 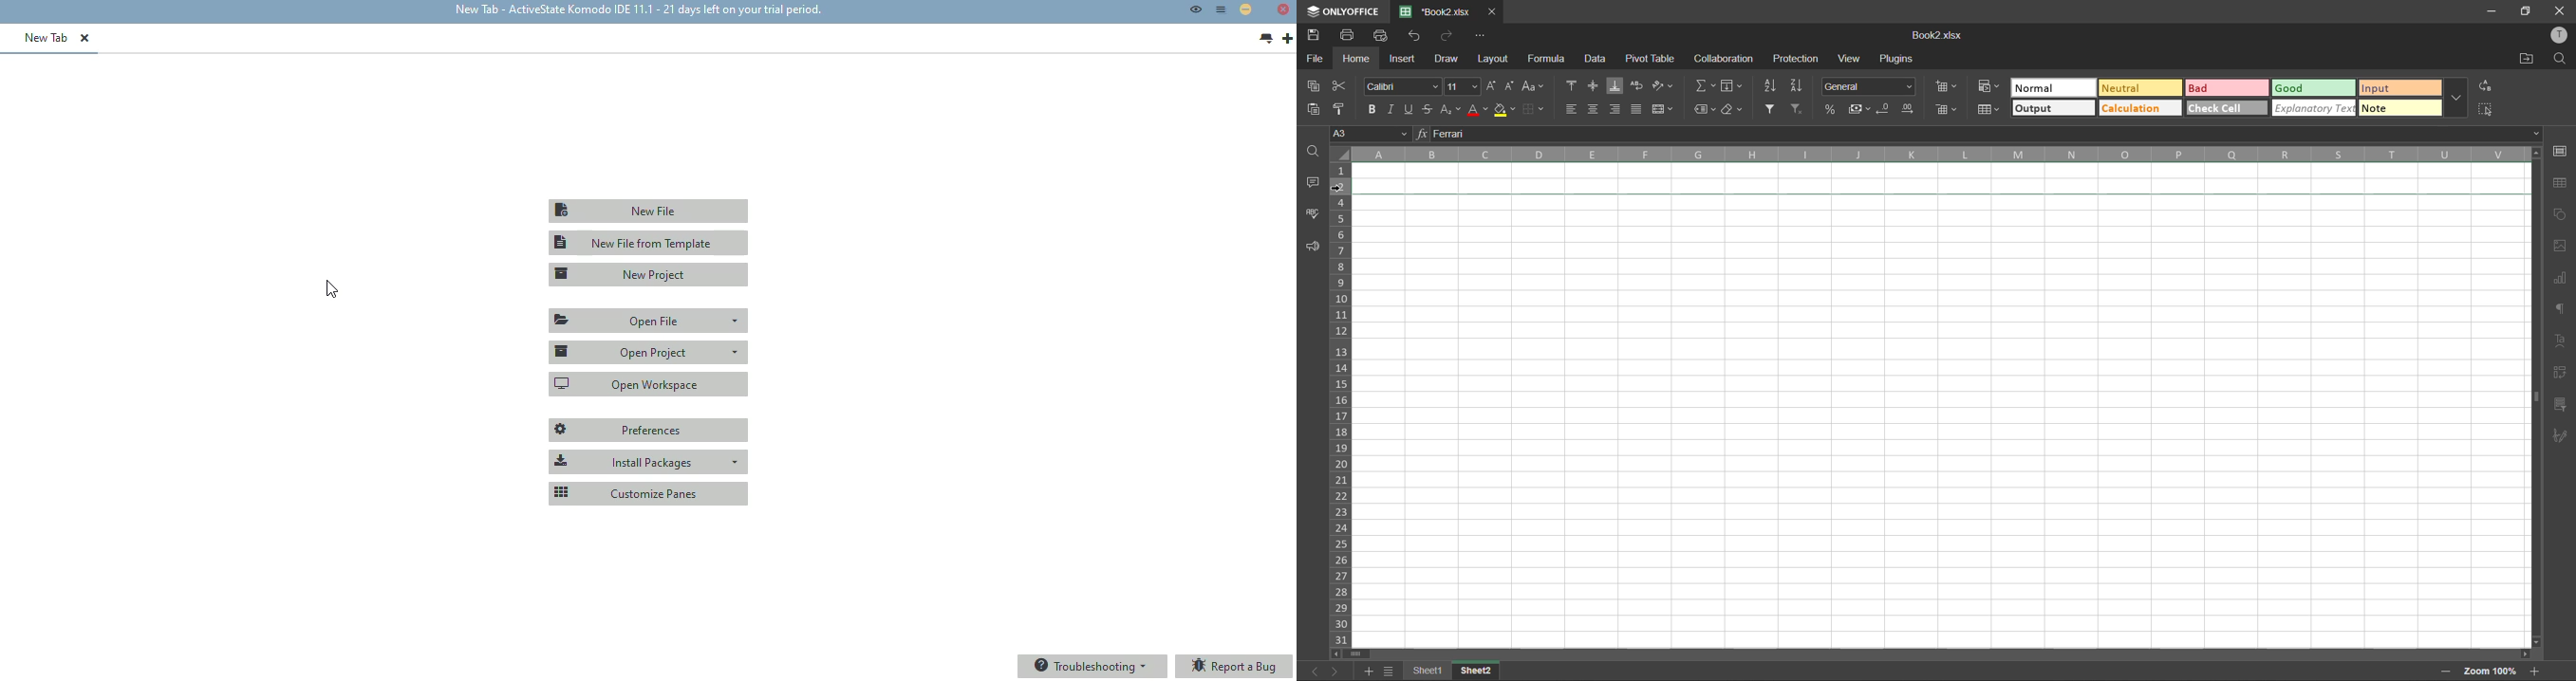 I want to click on align center, so click(x=1595, y=109).